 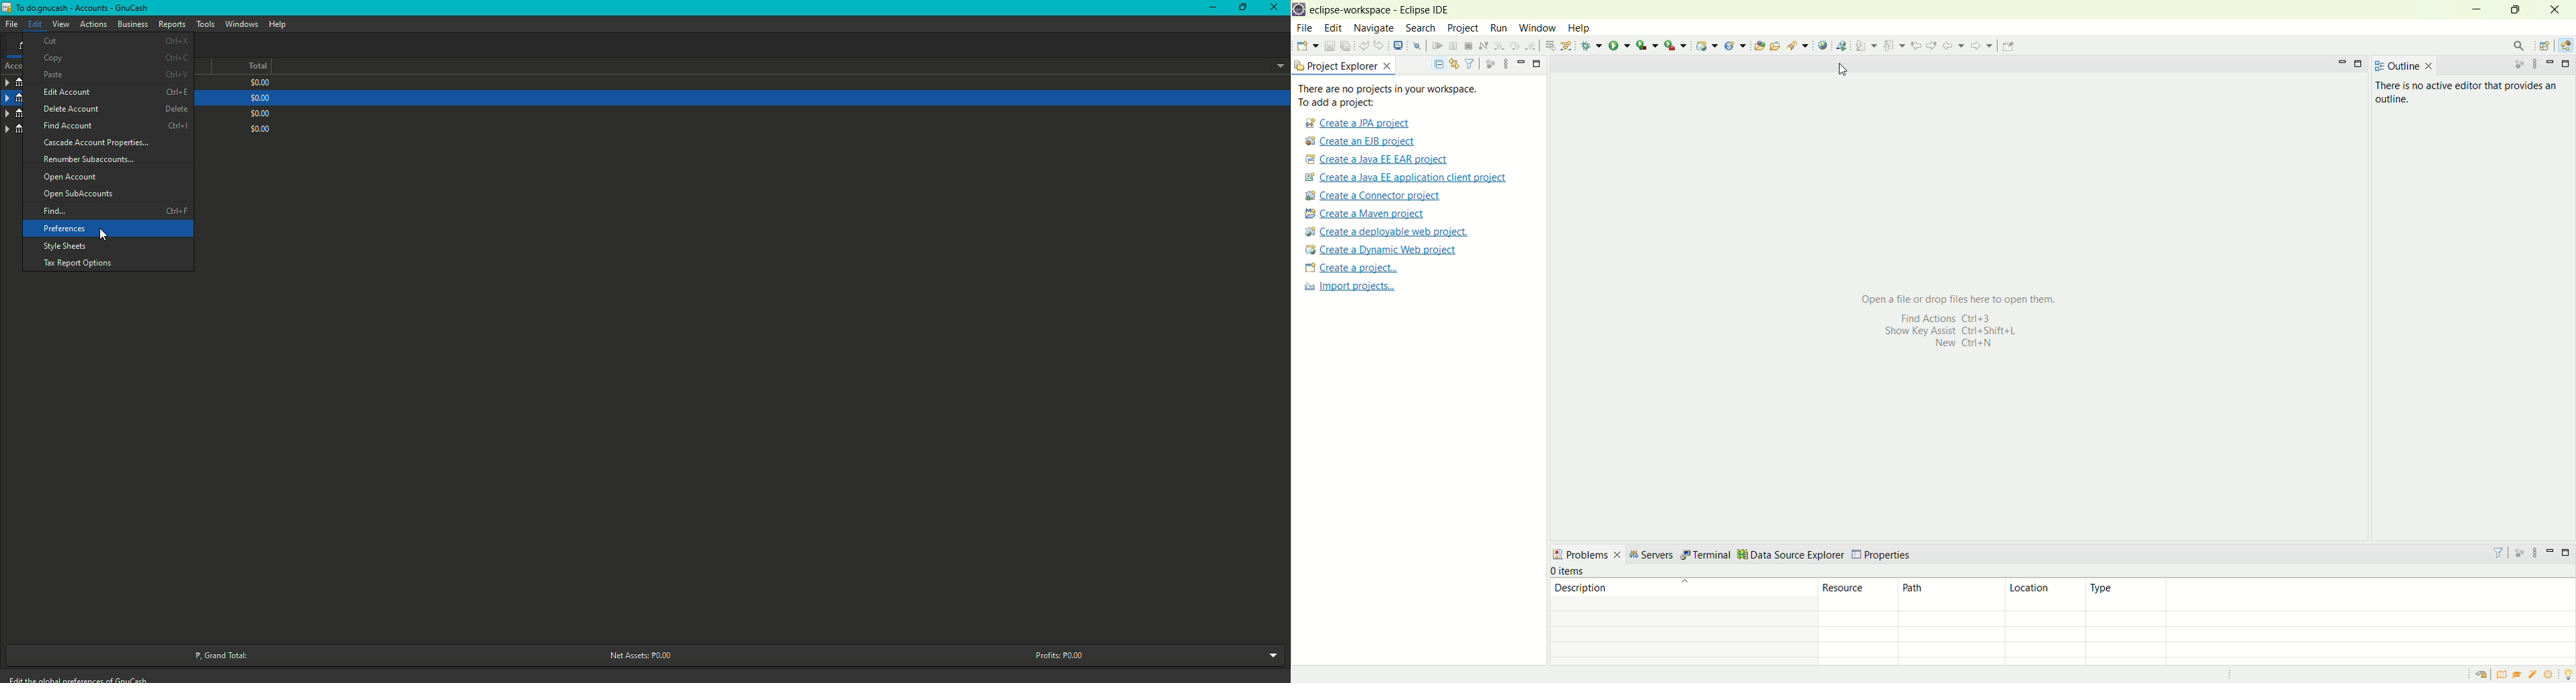 I want to click on skip all breakpoints, so click(x=1419, y=46).